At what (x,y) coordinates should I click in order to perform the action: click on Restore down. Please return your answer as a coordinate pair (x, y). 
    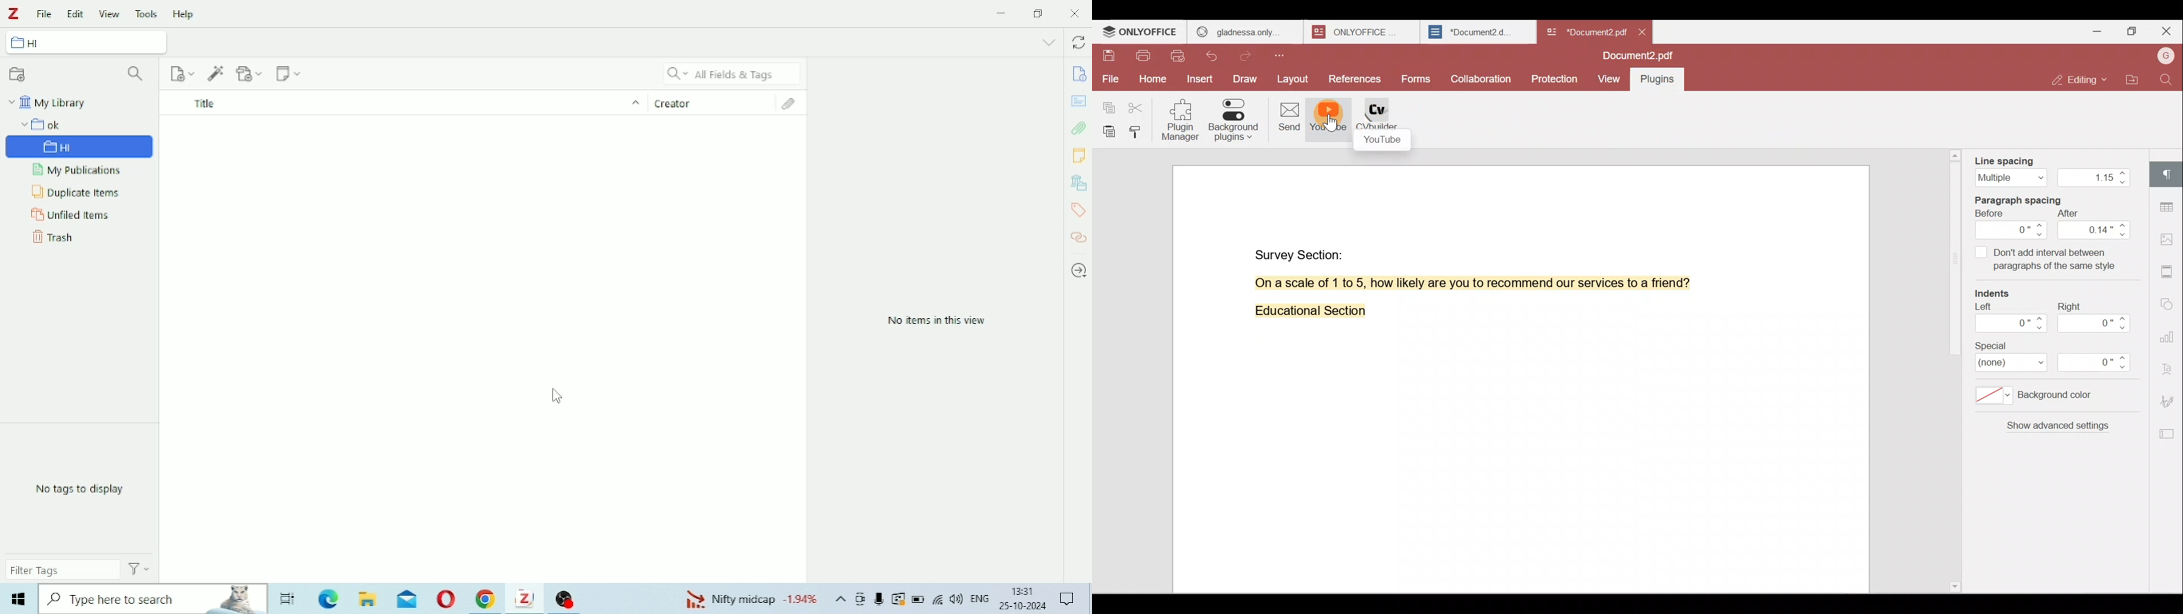
    Looking at the image, I should click on (1040, 13).